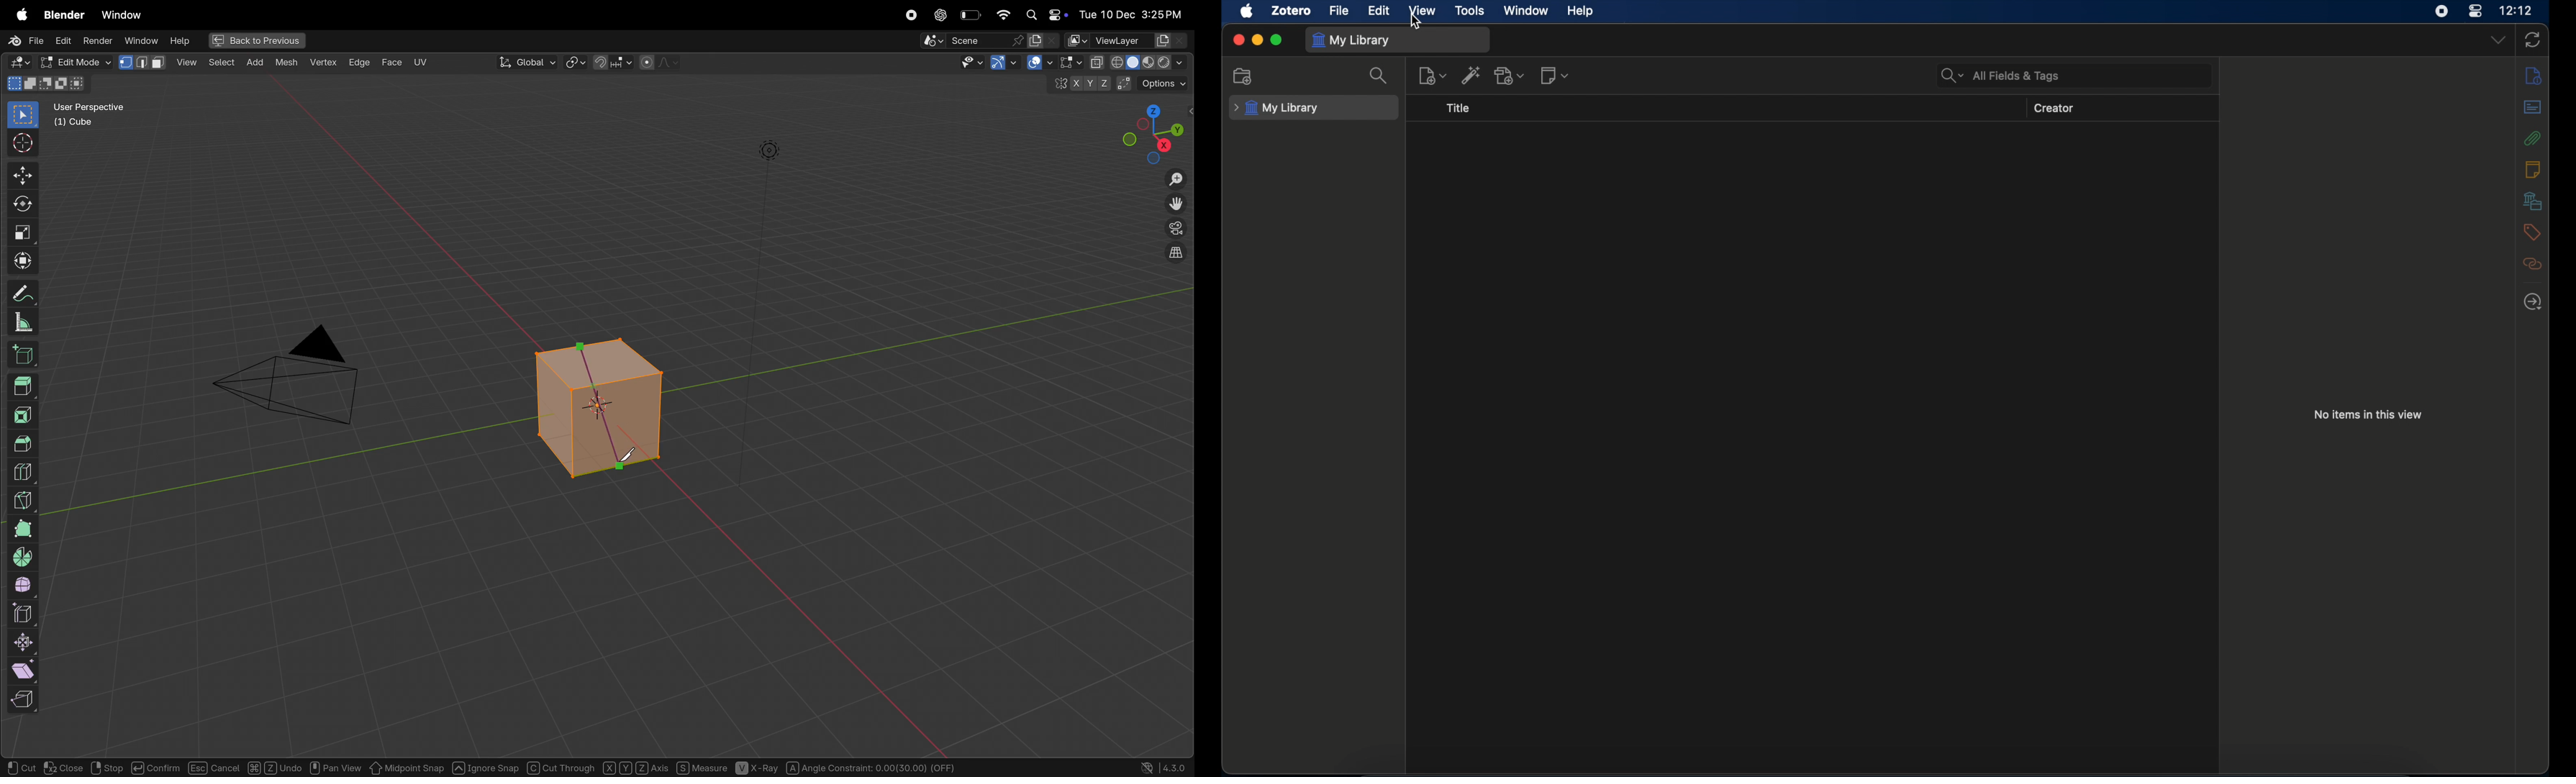  I want to click on select, so click(188, 62).